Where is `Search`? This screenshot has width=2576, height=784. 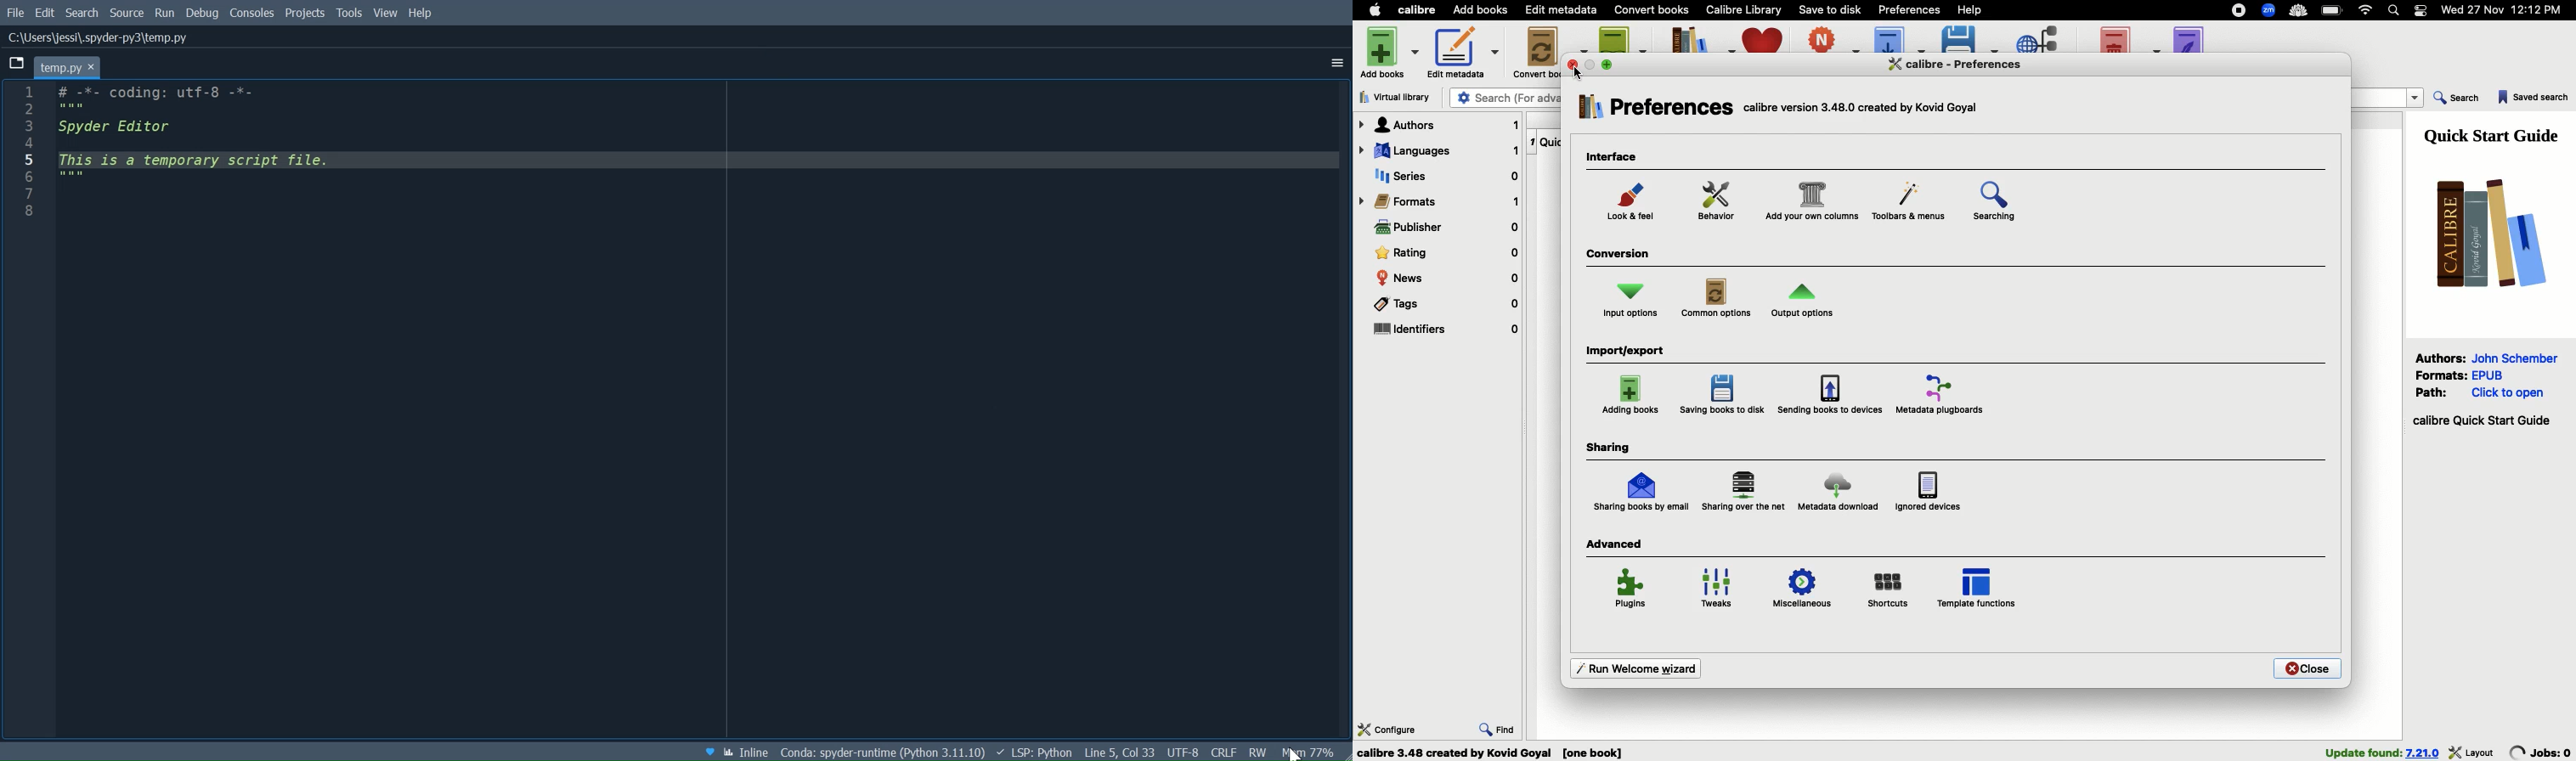
Search is located at coordinates (2457, 99).